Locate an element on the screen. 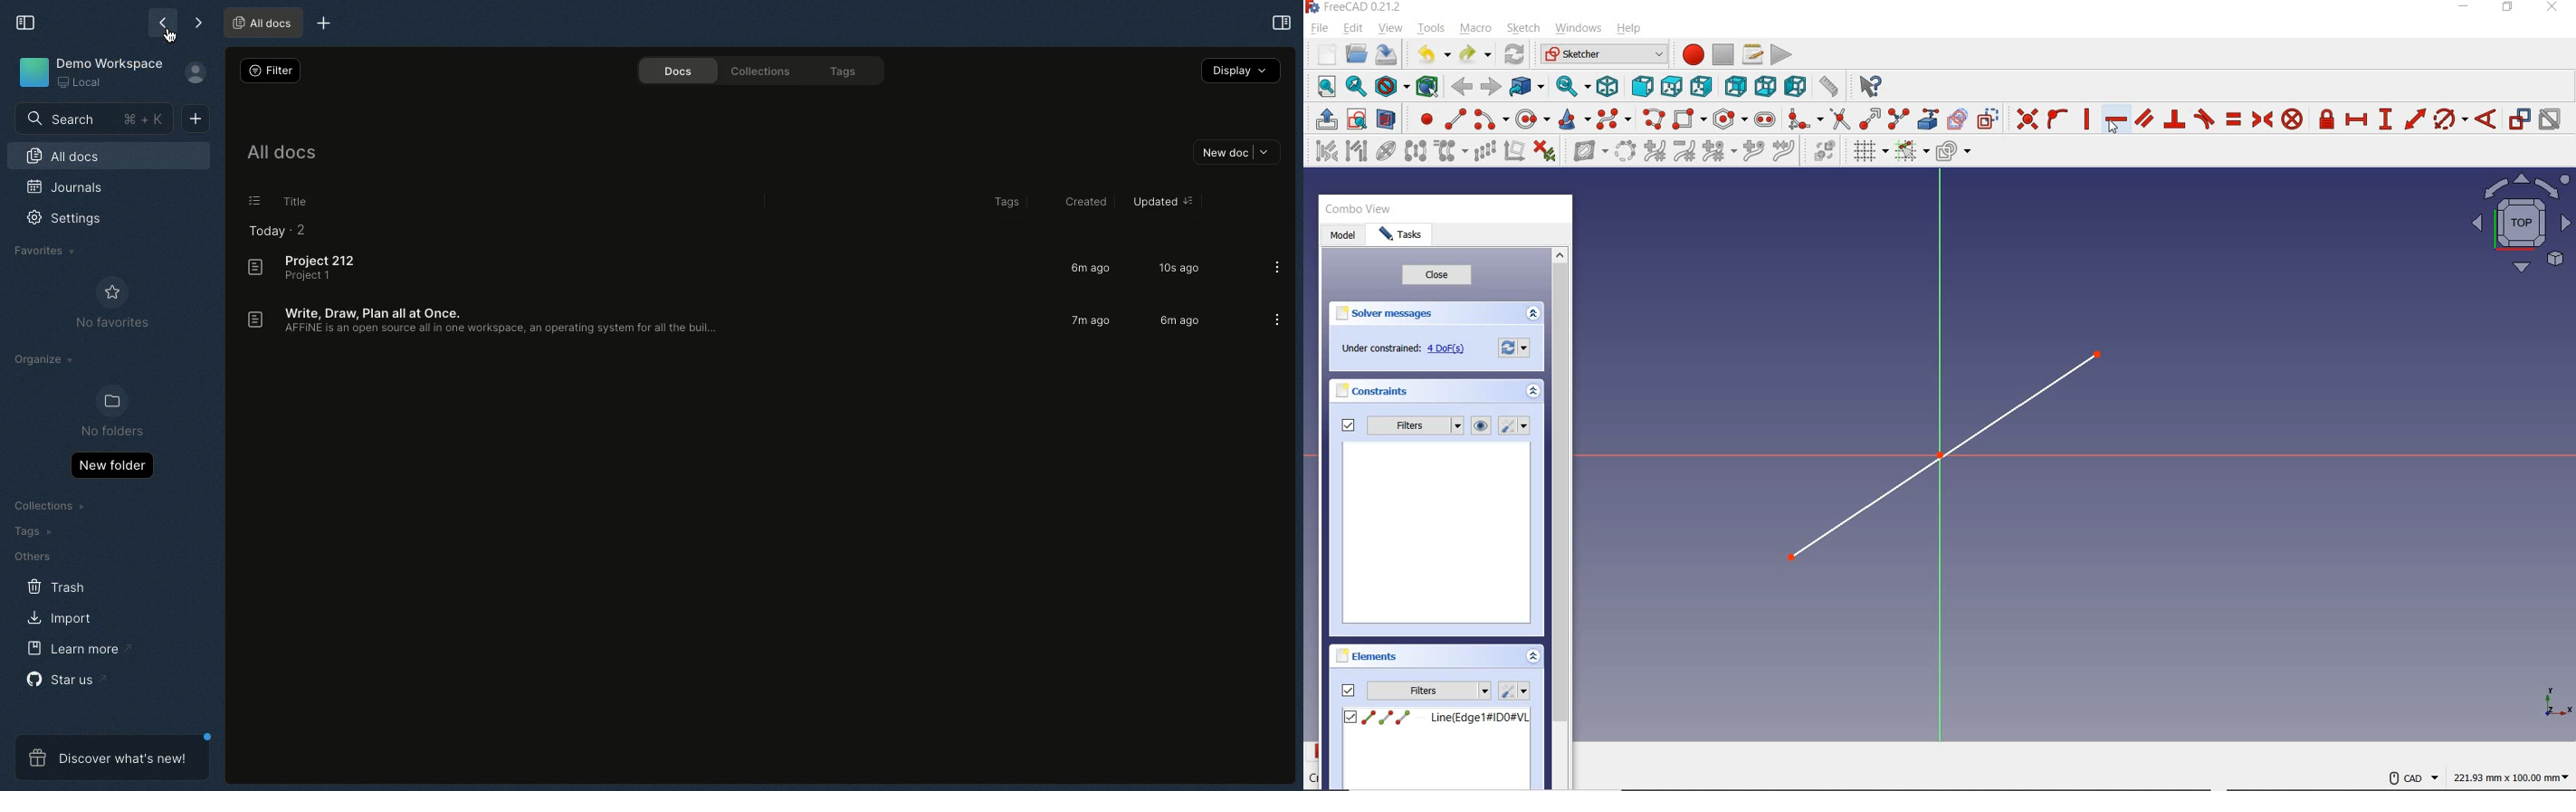 The width and height of the screenshot is (2576, 812). FIT ALL is located at coordinates (1322, 87).